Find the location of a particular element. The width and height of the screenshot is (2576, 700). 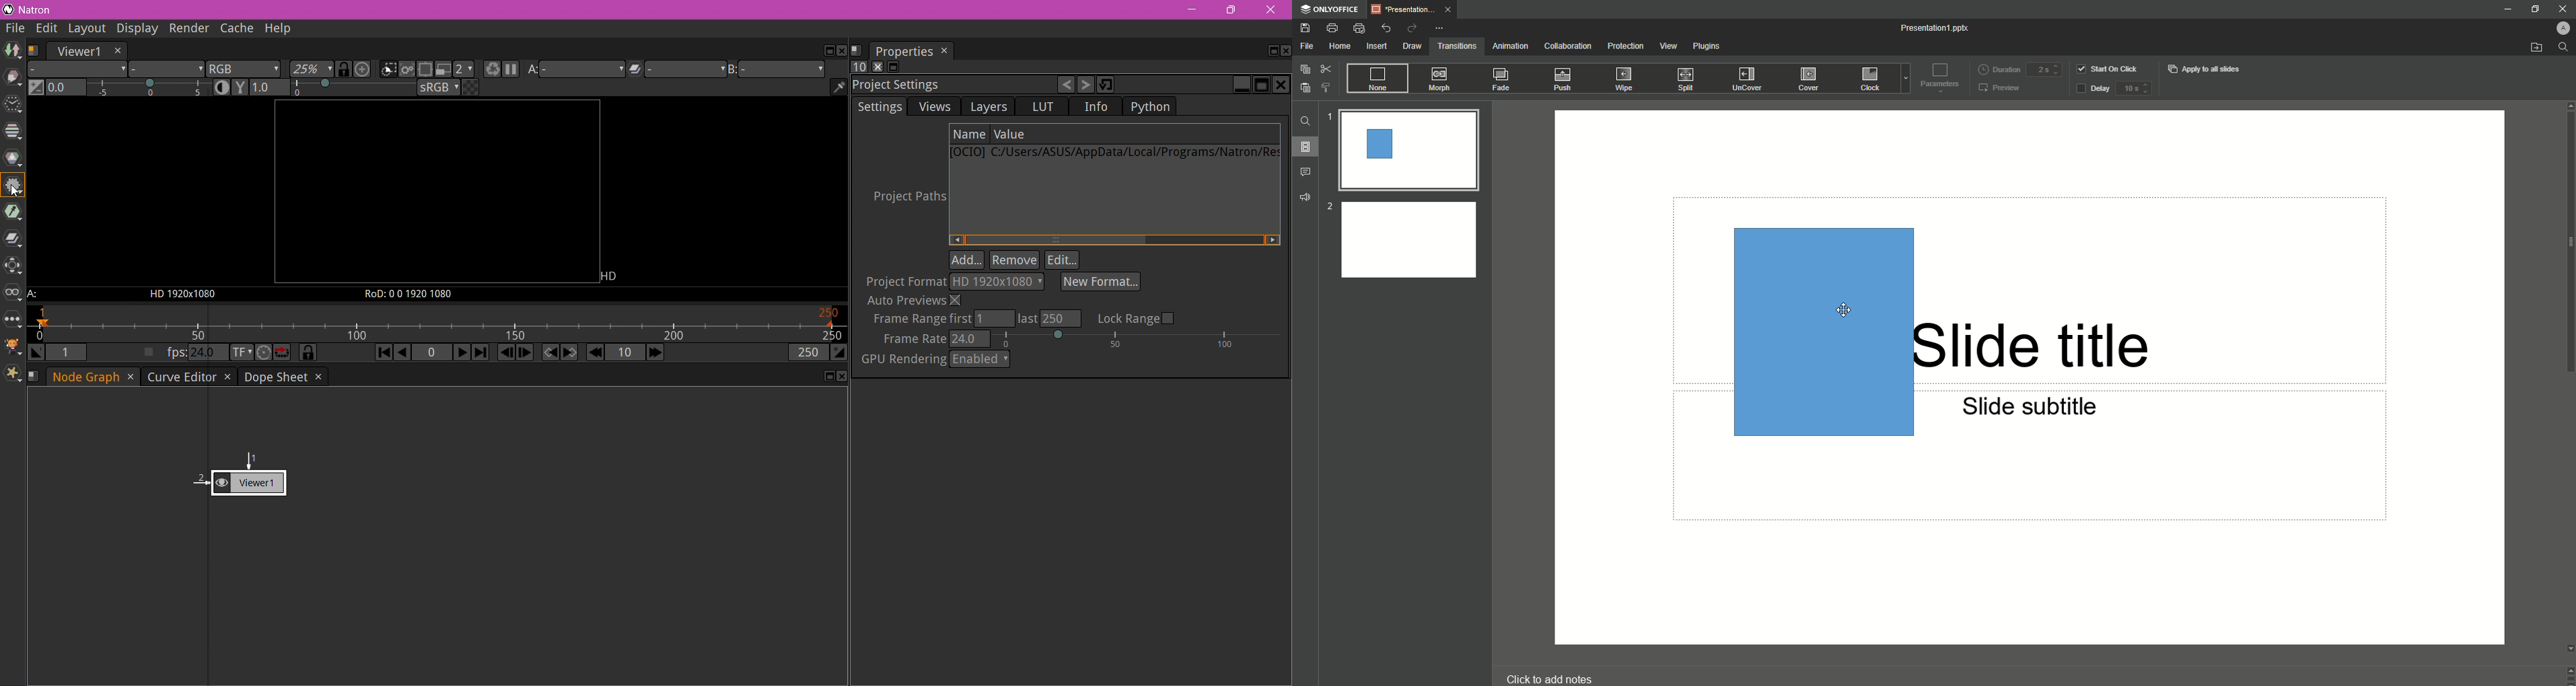

Keyer is located at coordinates (13, 213).